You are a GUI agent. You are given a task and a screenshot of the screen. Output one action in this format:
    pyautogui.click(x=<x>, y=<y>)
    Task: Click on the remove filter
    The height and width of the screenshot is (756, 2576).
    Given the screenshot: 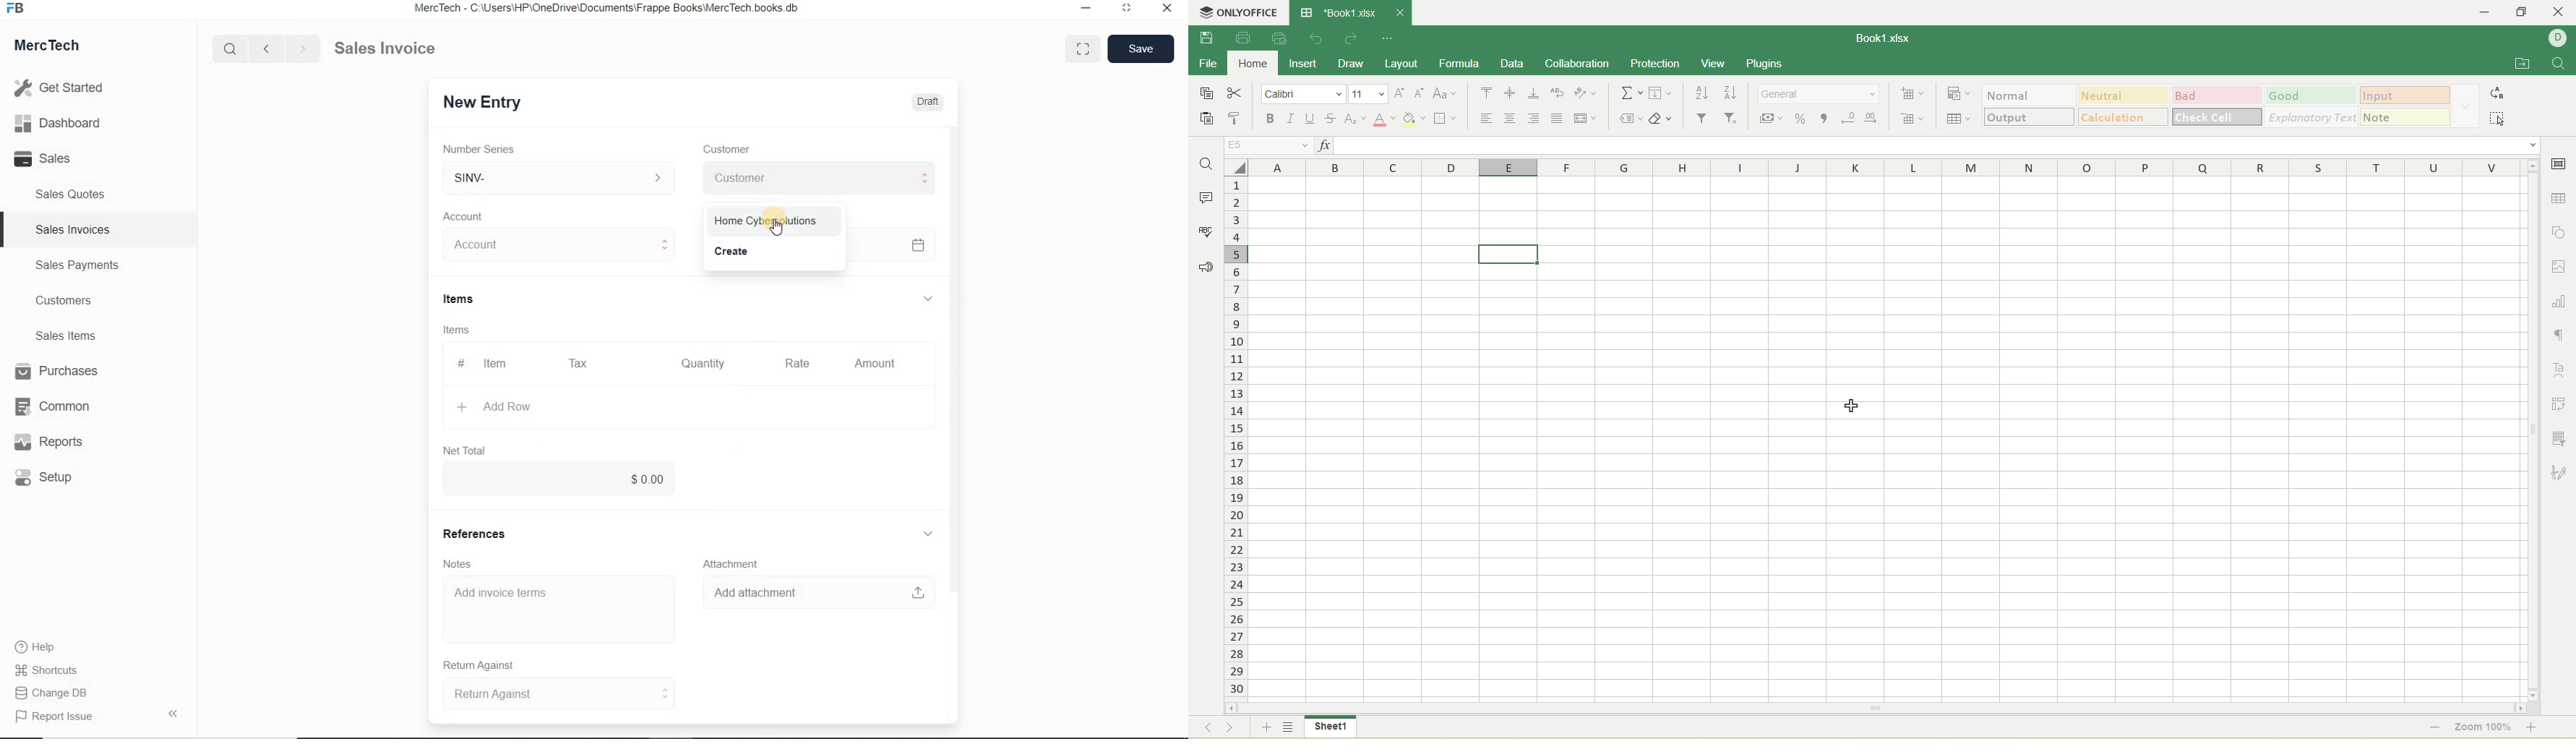 What is the action you would take?
    pyautogui.click(x=1733, y=117)
    